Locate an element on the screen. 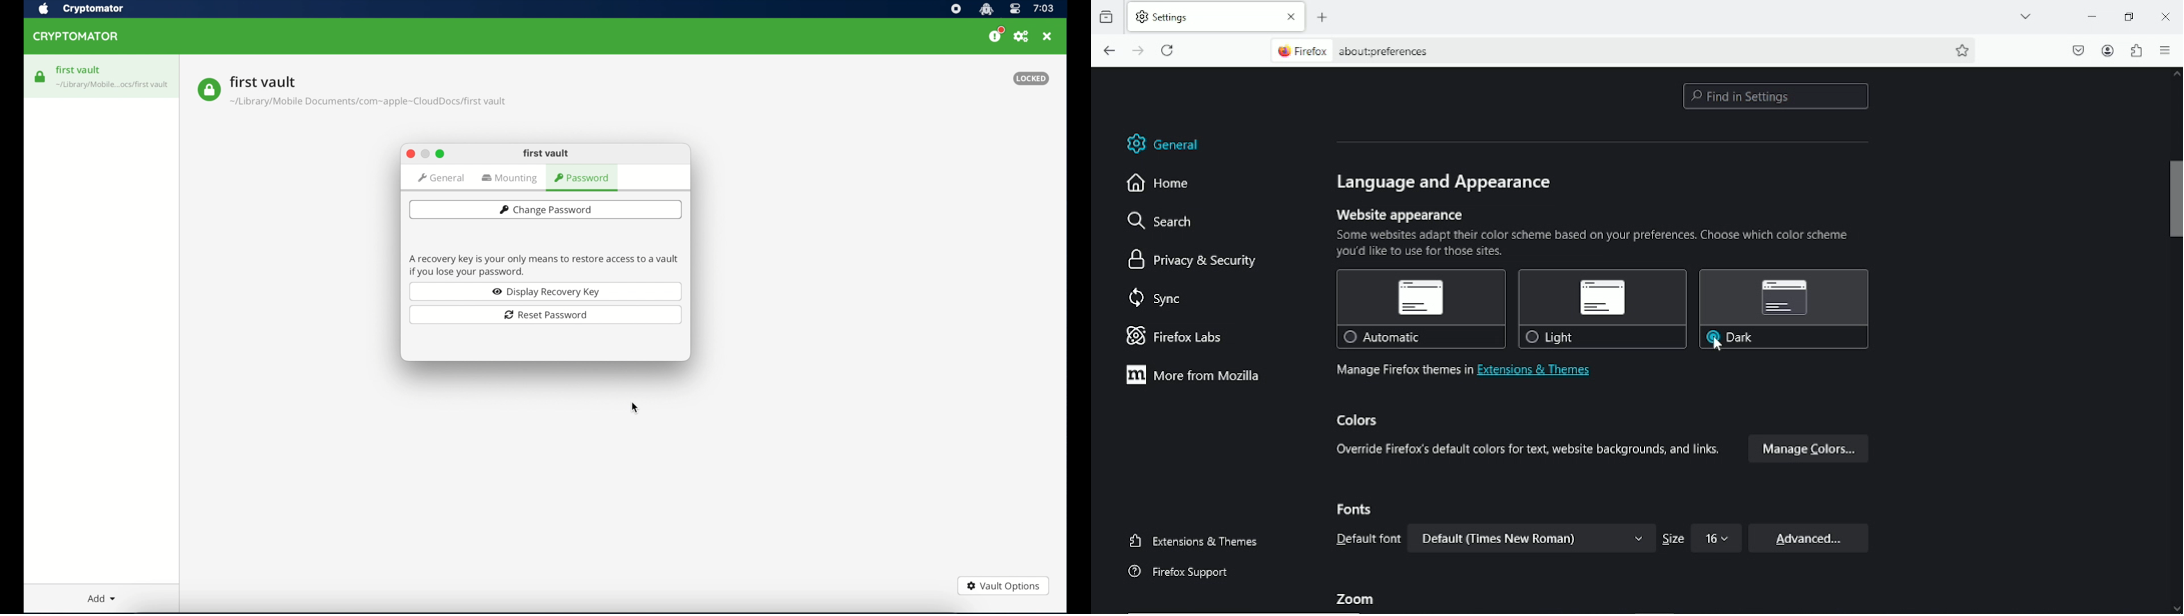 The height and width of the screenshot is (616, 2184). extensions is located at coordinates (2136, 51).